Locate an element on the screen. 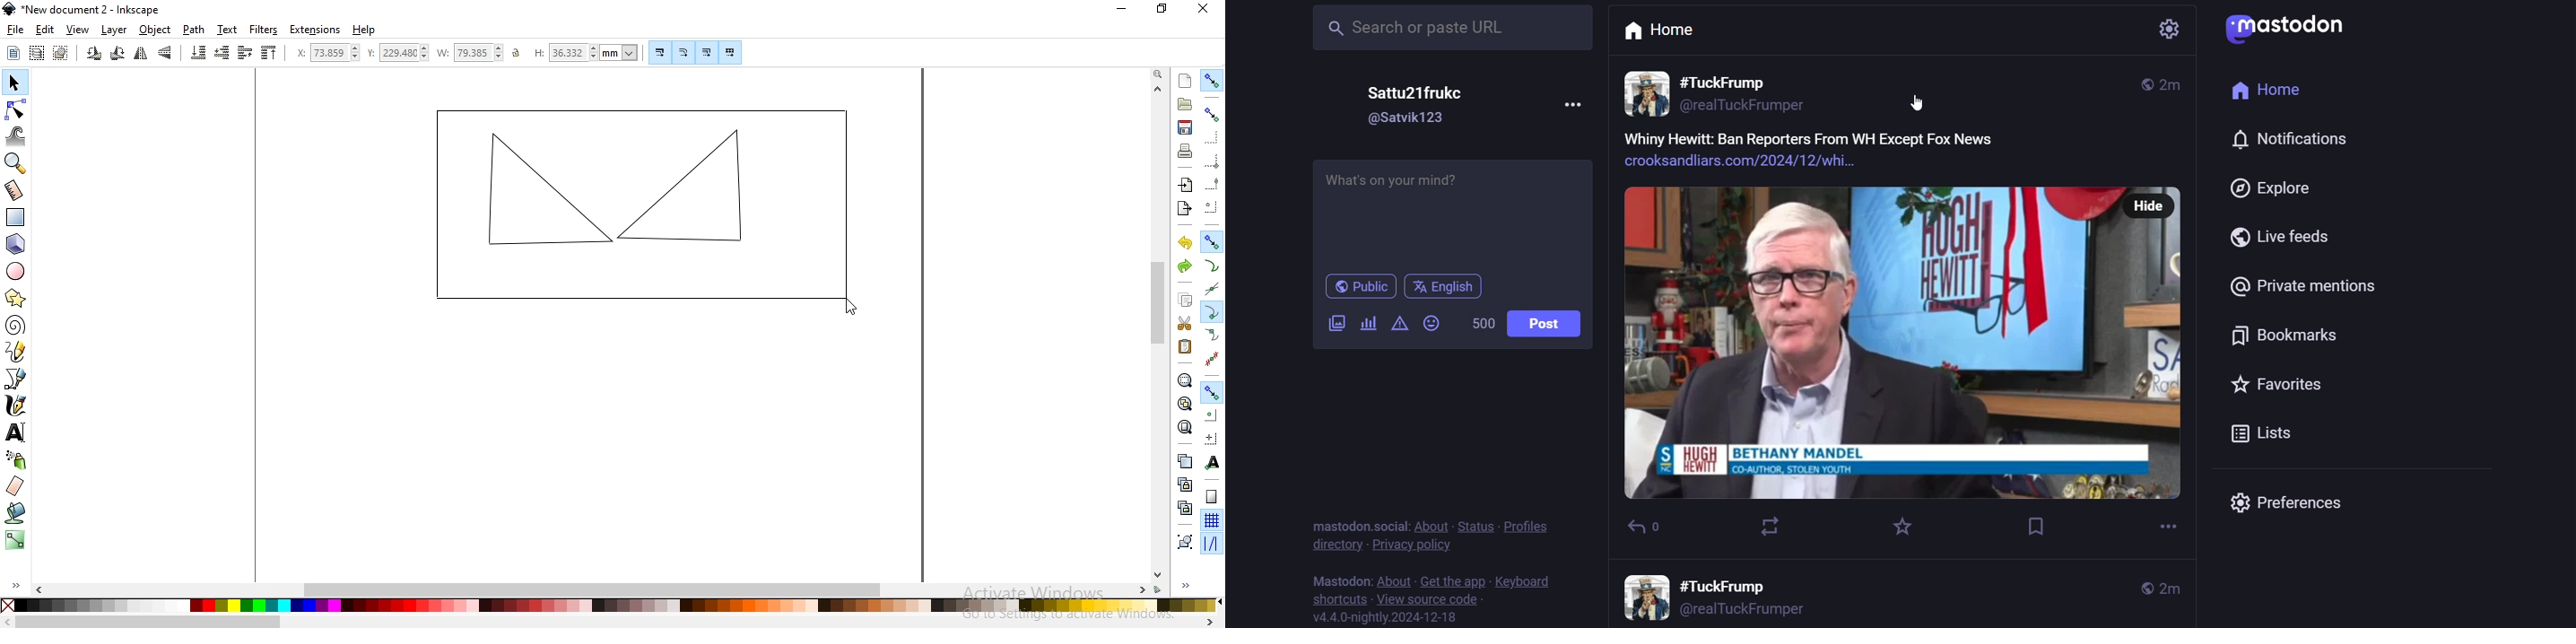 The width and height of the screenshot is (2576, 644). mastodon is located at coordinates (1354, 527).